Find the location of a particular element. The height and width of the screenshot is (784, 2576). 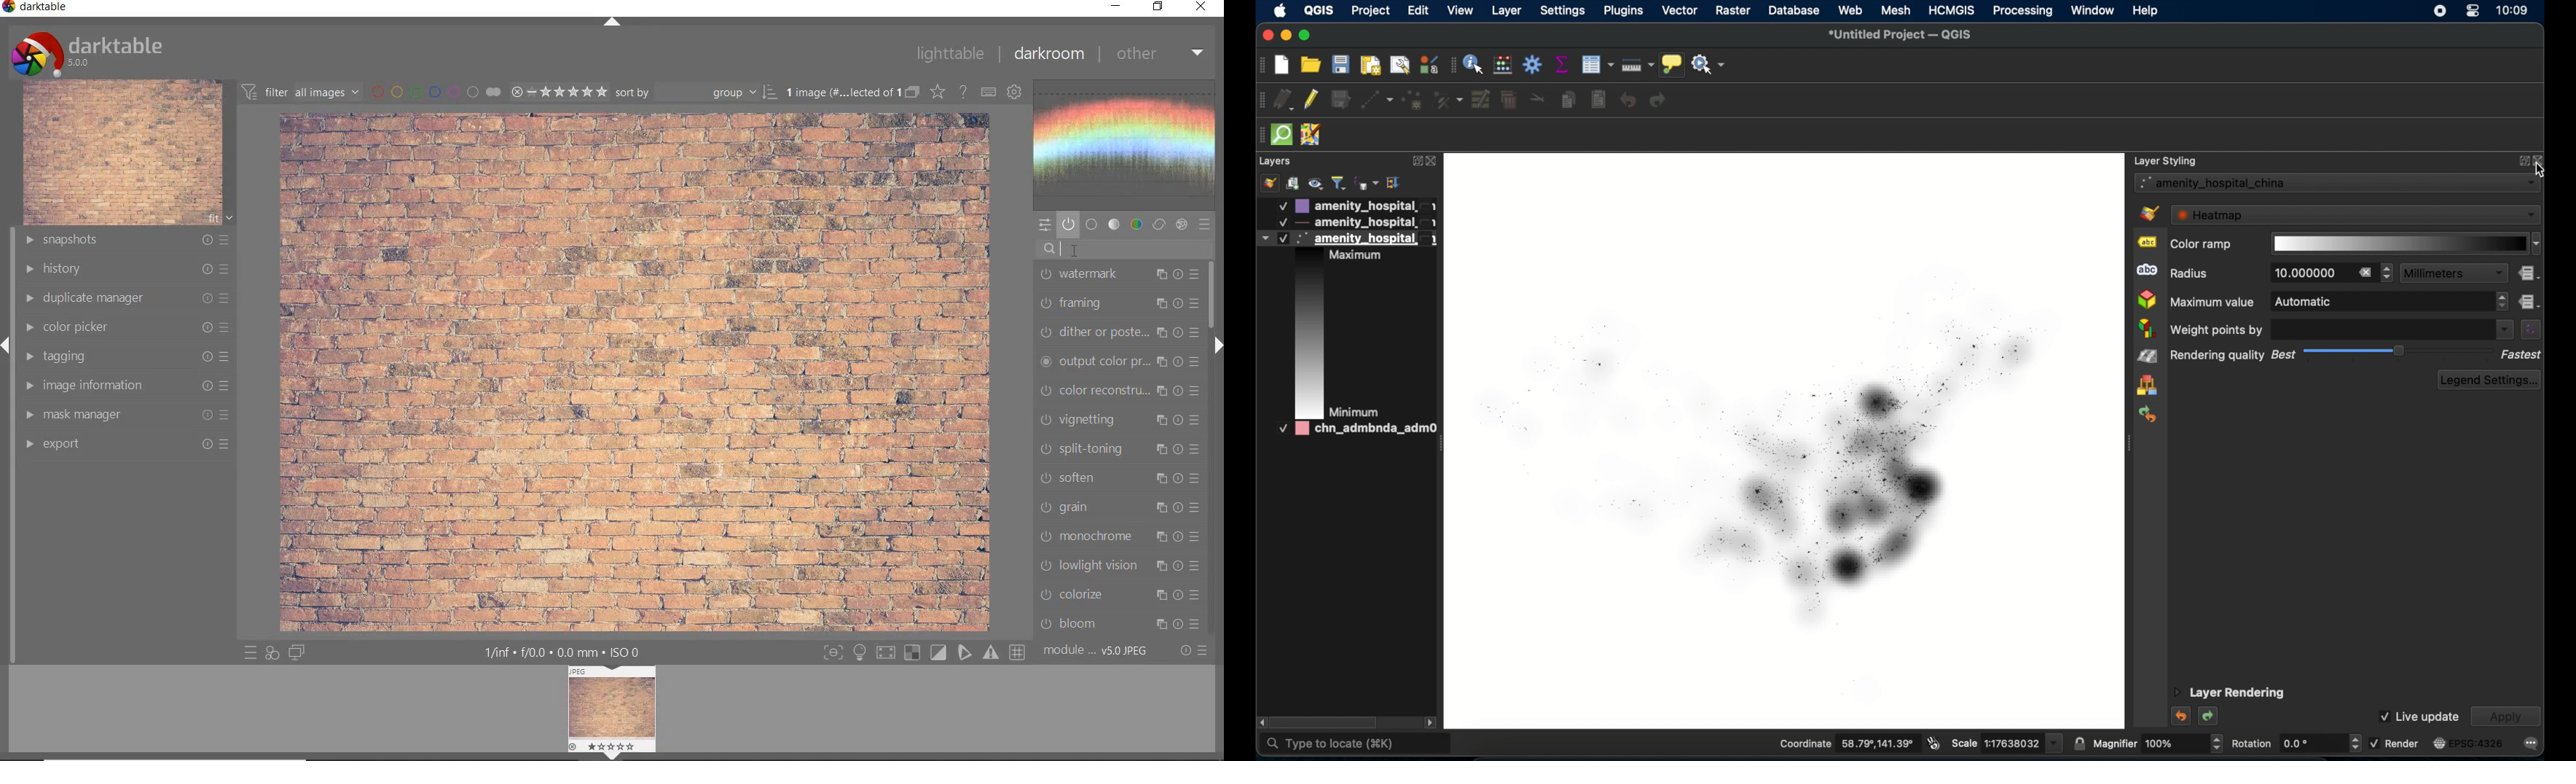

maximum value is located at coordinates (2213, 303).